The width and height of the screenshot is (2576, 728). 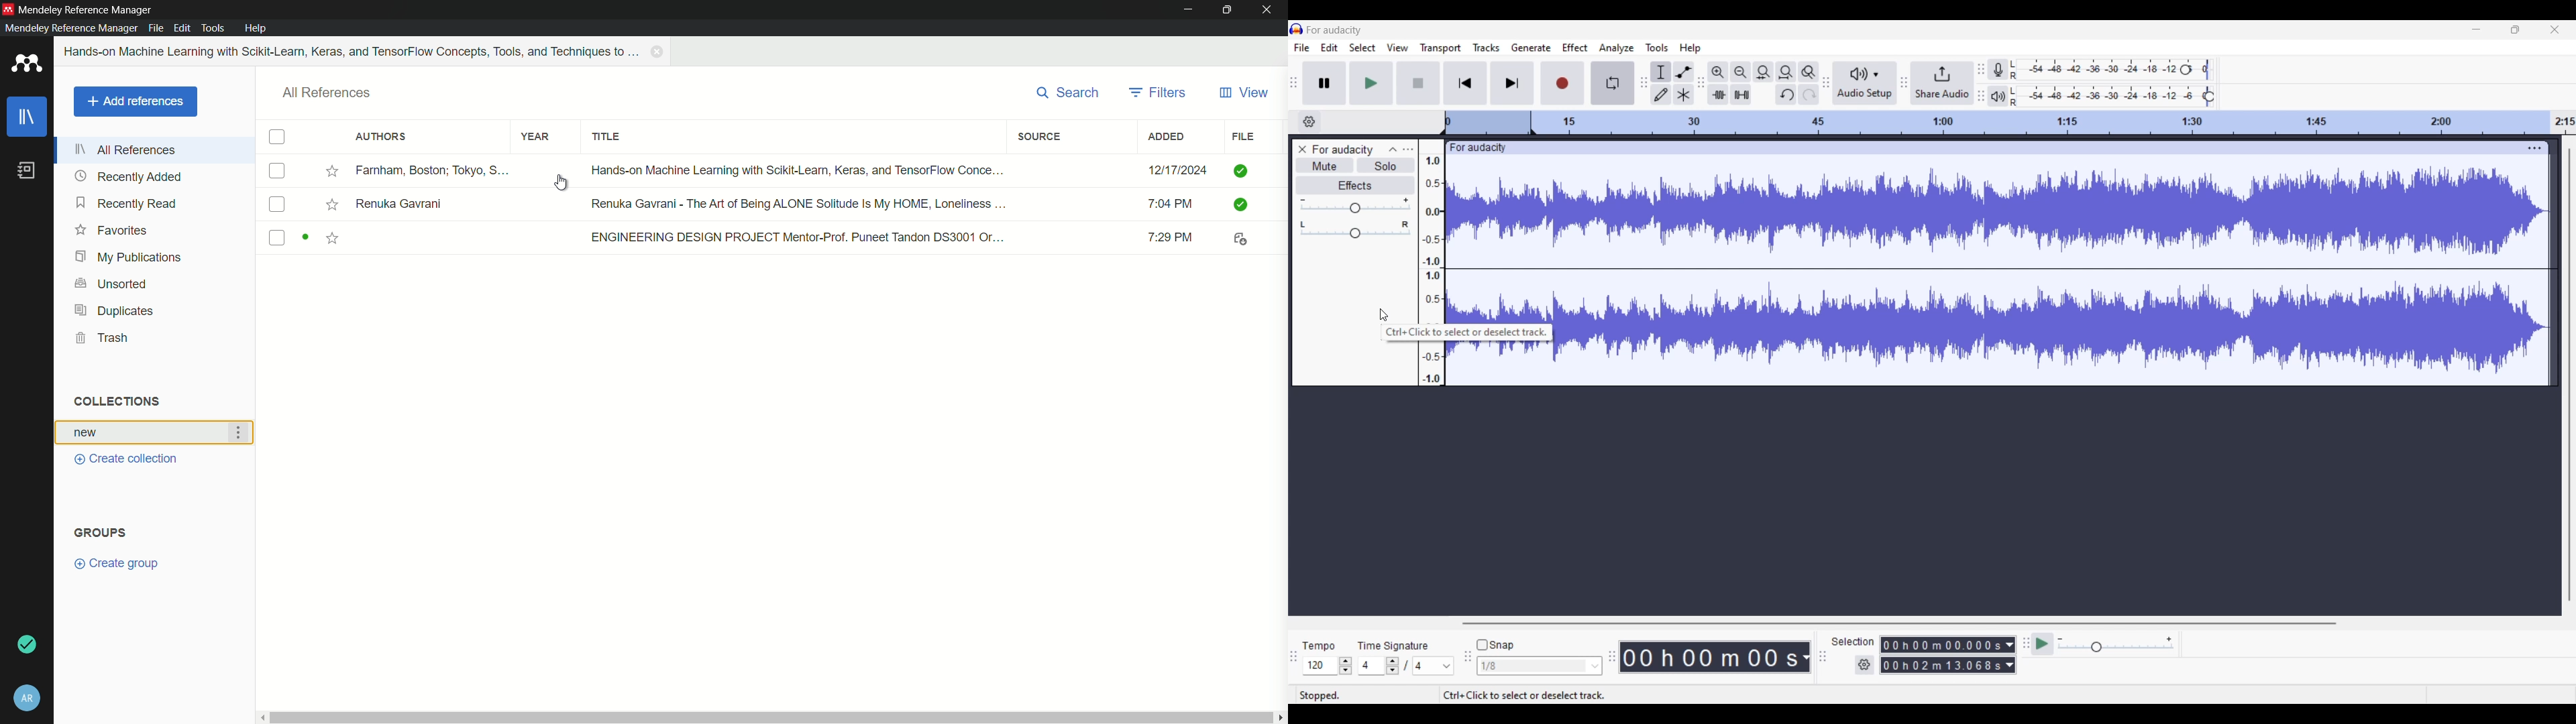 I want to click on file menu, so click(x=156, y=27).